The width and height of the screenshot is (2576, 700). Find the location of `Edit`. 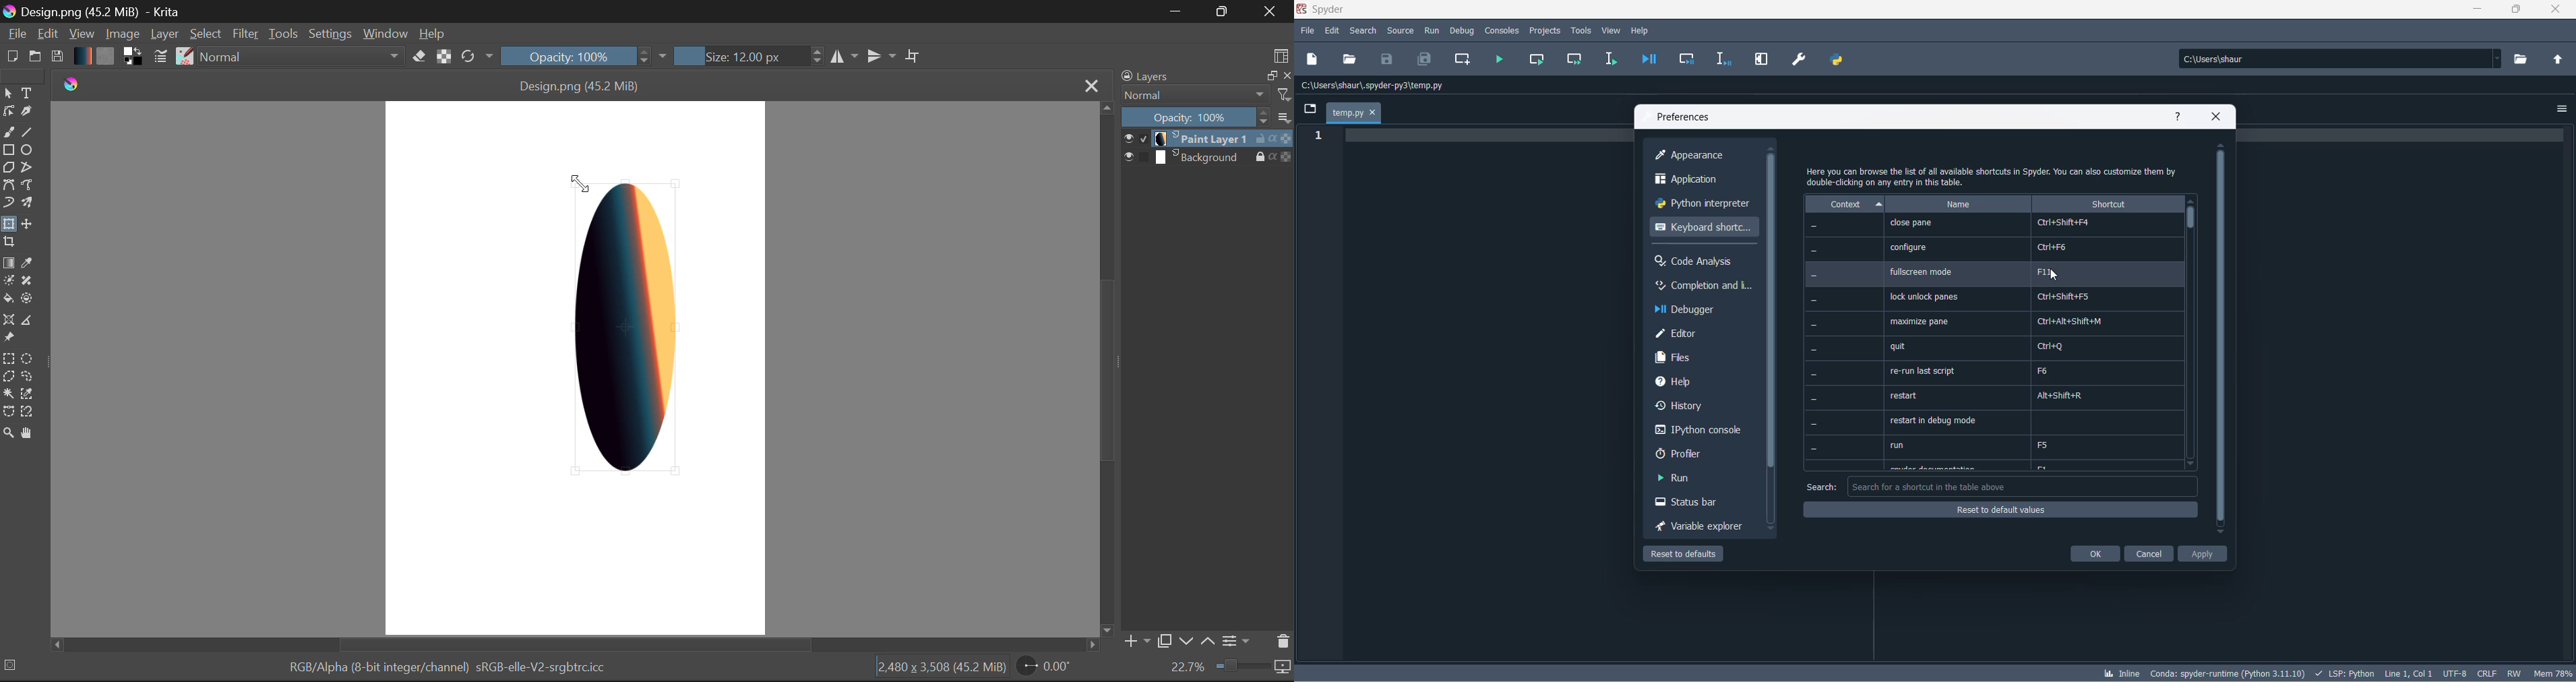

Edit is located at coordinates (47, 34).